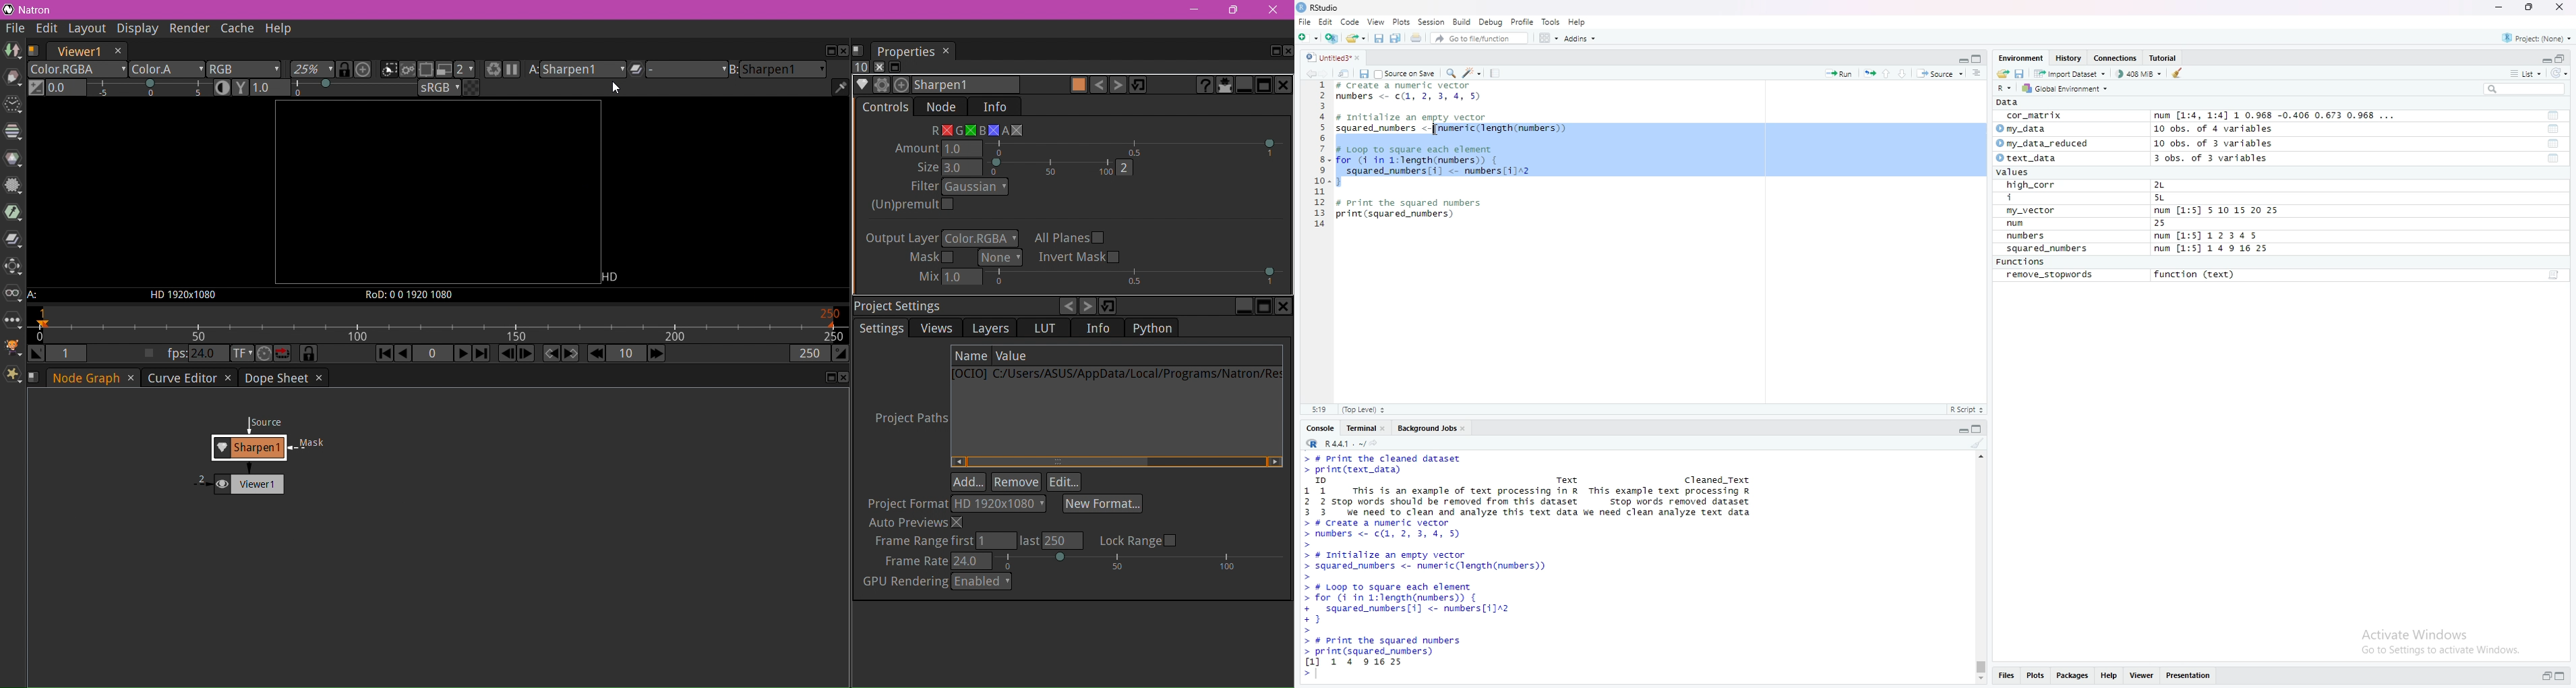  I want to click on view the current working directory, so click(1375, 442).